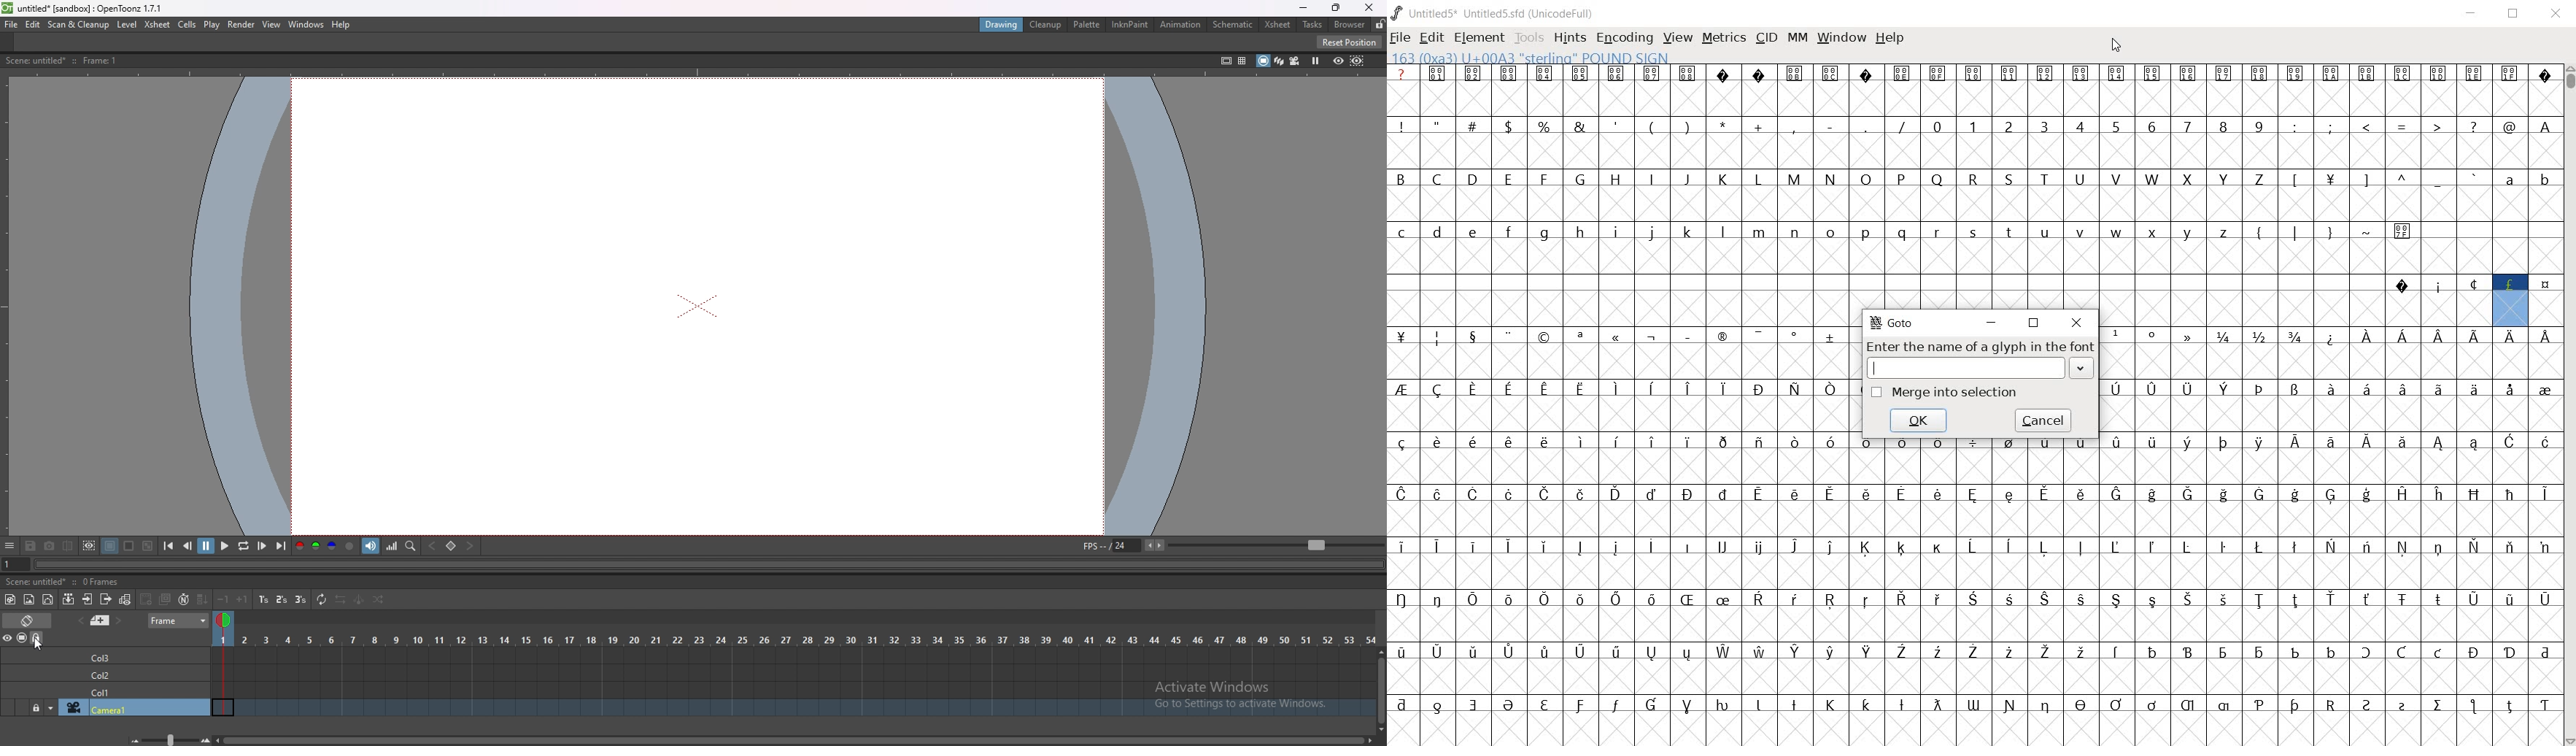 This screenshot has height=756, width=2576. What do you see at coordinates (1495, 13) in the screenshot?
I see `Untitled5* Untitled5.sfd (UnicodeFull)` at bounding box center [1495, 13].